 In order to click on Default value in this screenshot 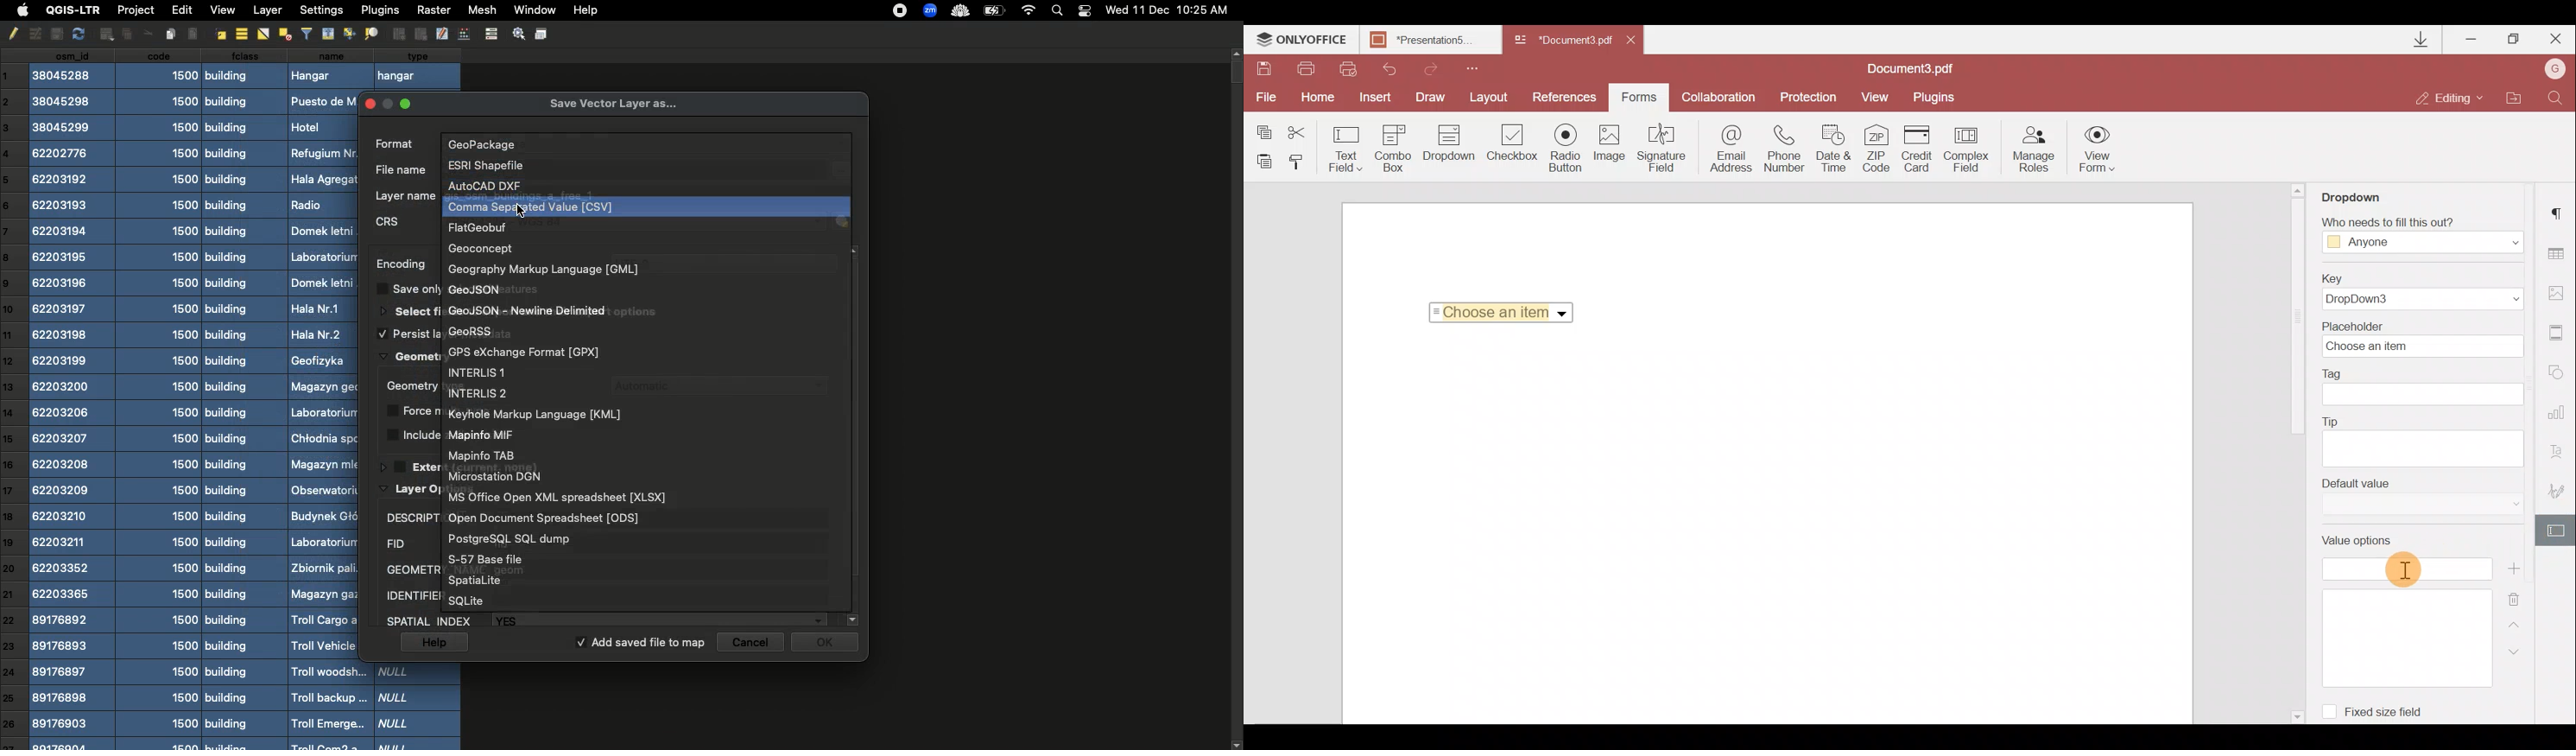, I will do `click(2417, 501)`.